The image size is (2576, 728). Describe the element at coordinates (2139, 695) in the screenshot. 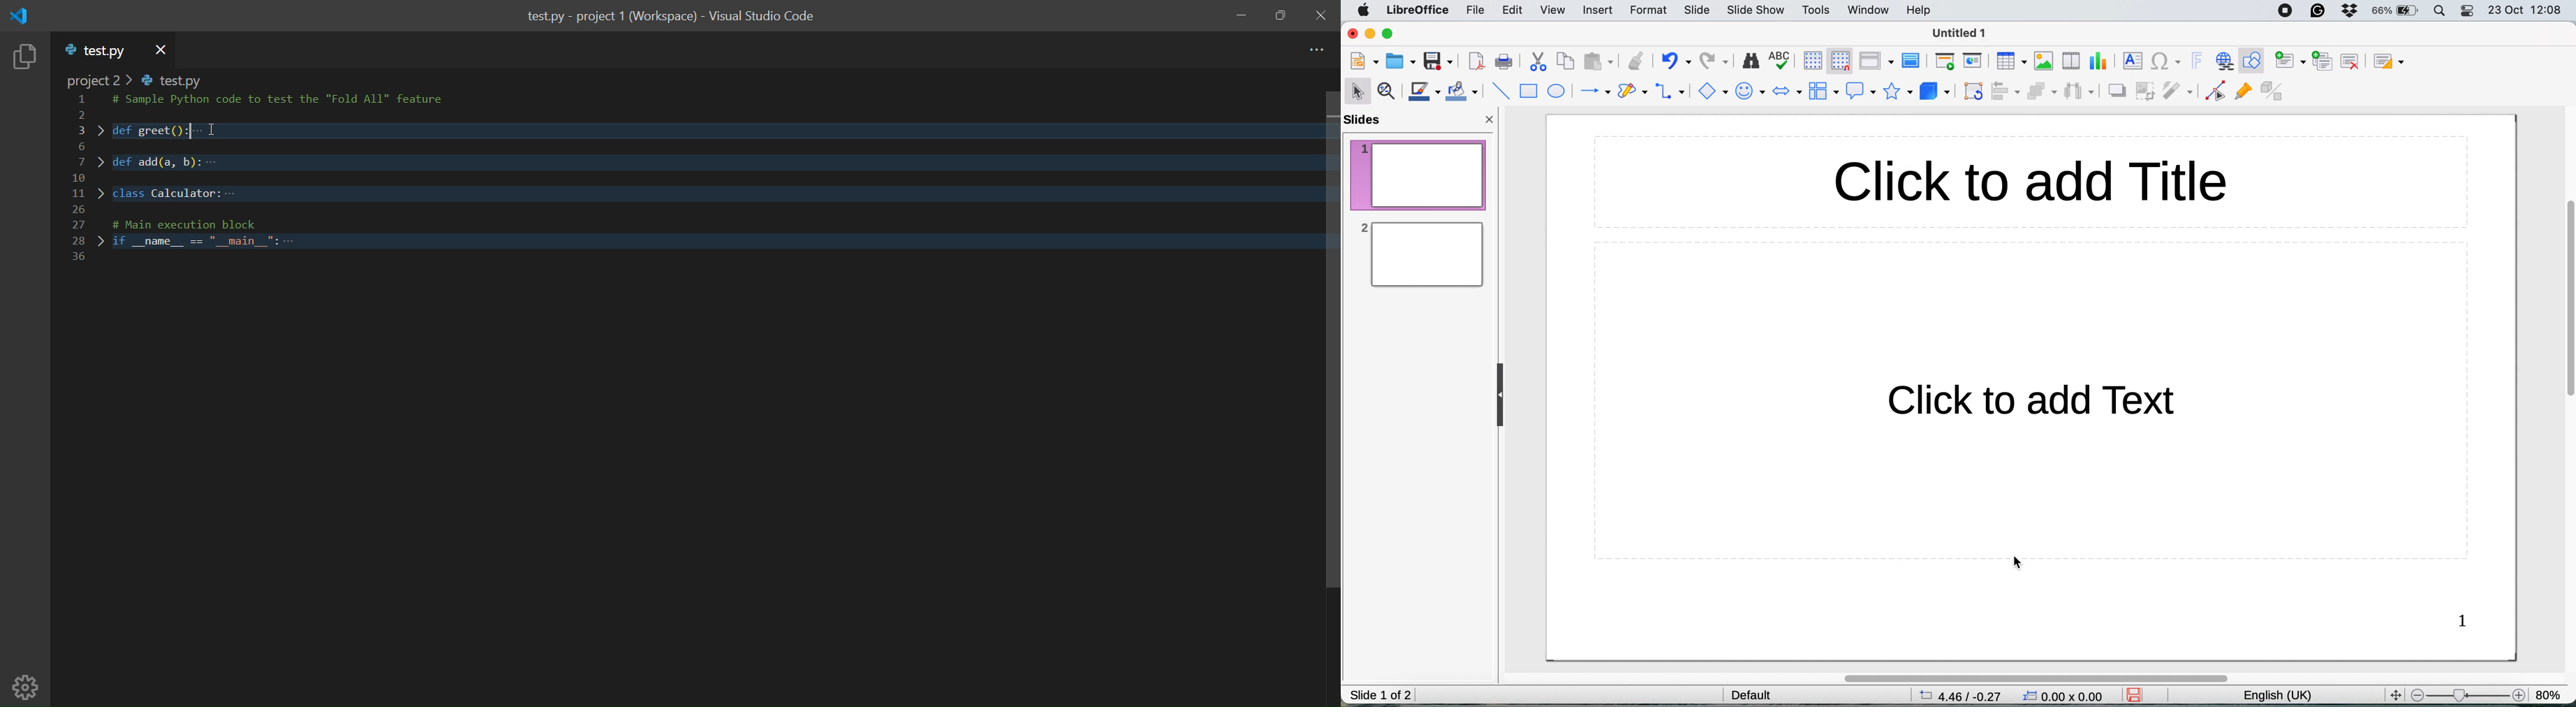

I see `save` at that location.